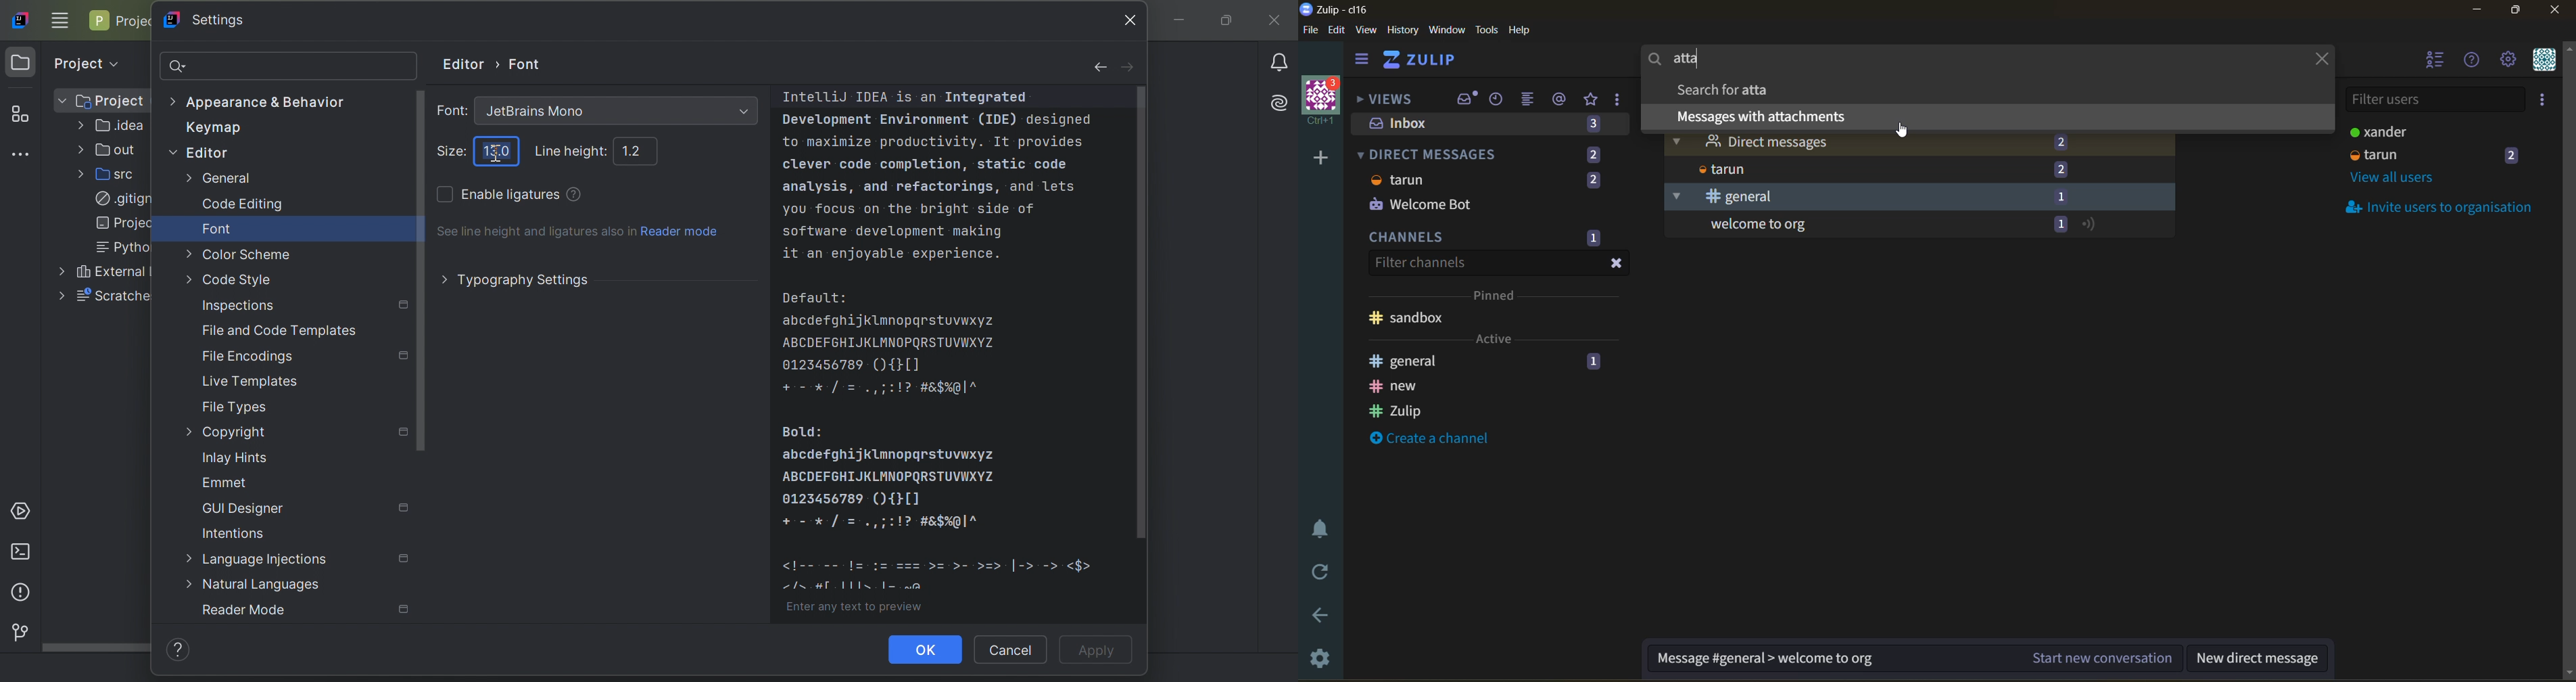 The width and height of the screenshot is (2576, 700). What do you see at coordinates (1616, 264) in the screenshot?
I see `close` at bounding box center [1616, 264].